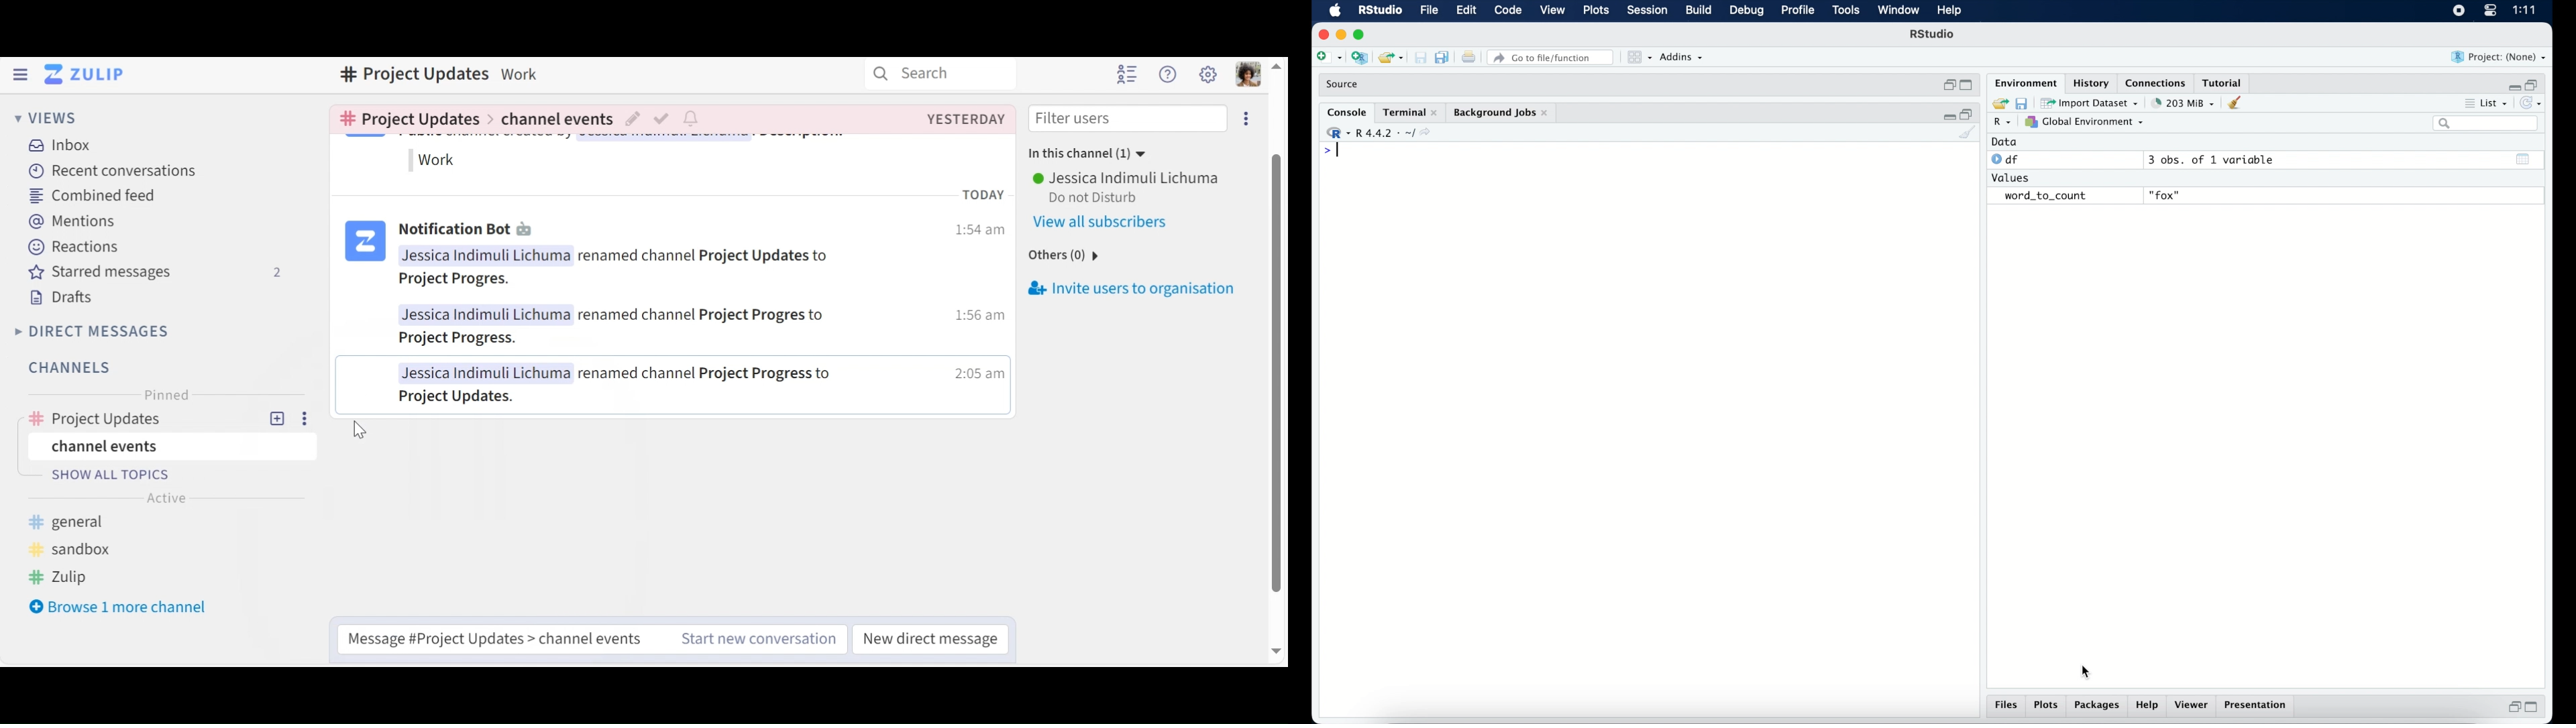  I want to click on screen recorder, so click(2459, 11).